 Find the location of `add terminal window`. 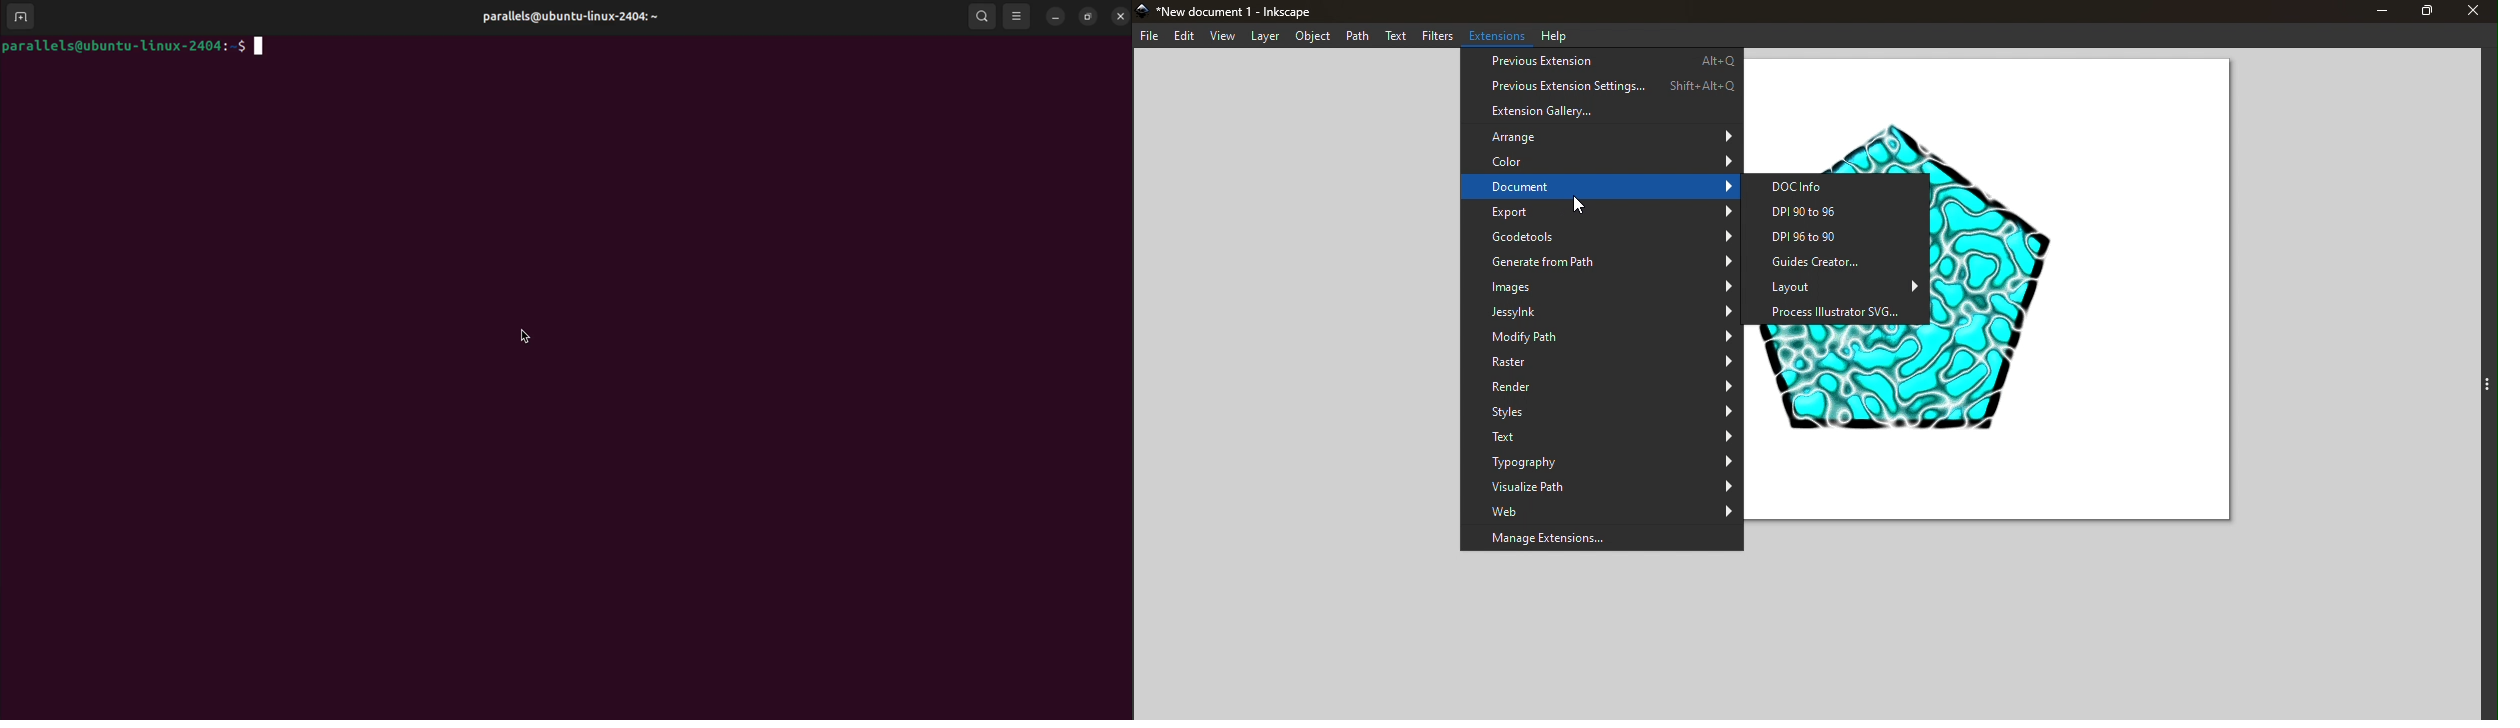

add terminal window is located at coordinates (20, 15).